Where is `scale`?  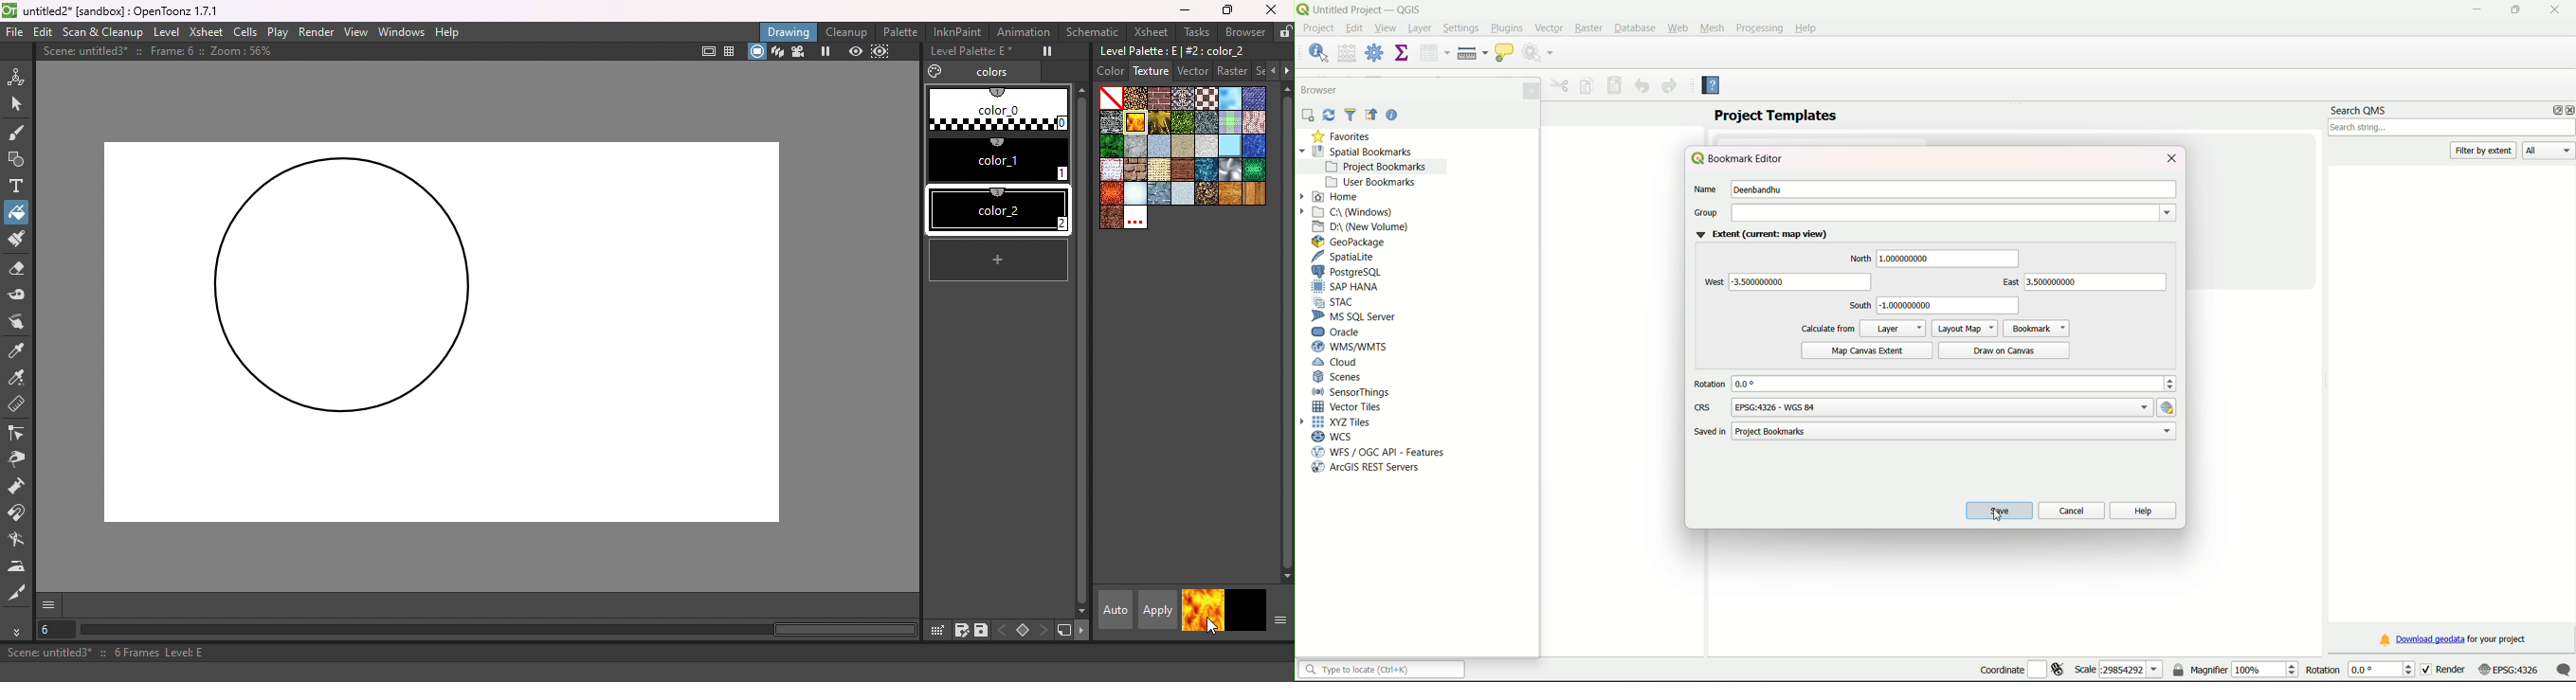 scale is located at coordinates (2119, 670).